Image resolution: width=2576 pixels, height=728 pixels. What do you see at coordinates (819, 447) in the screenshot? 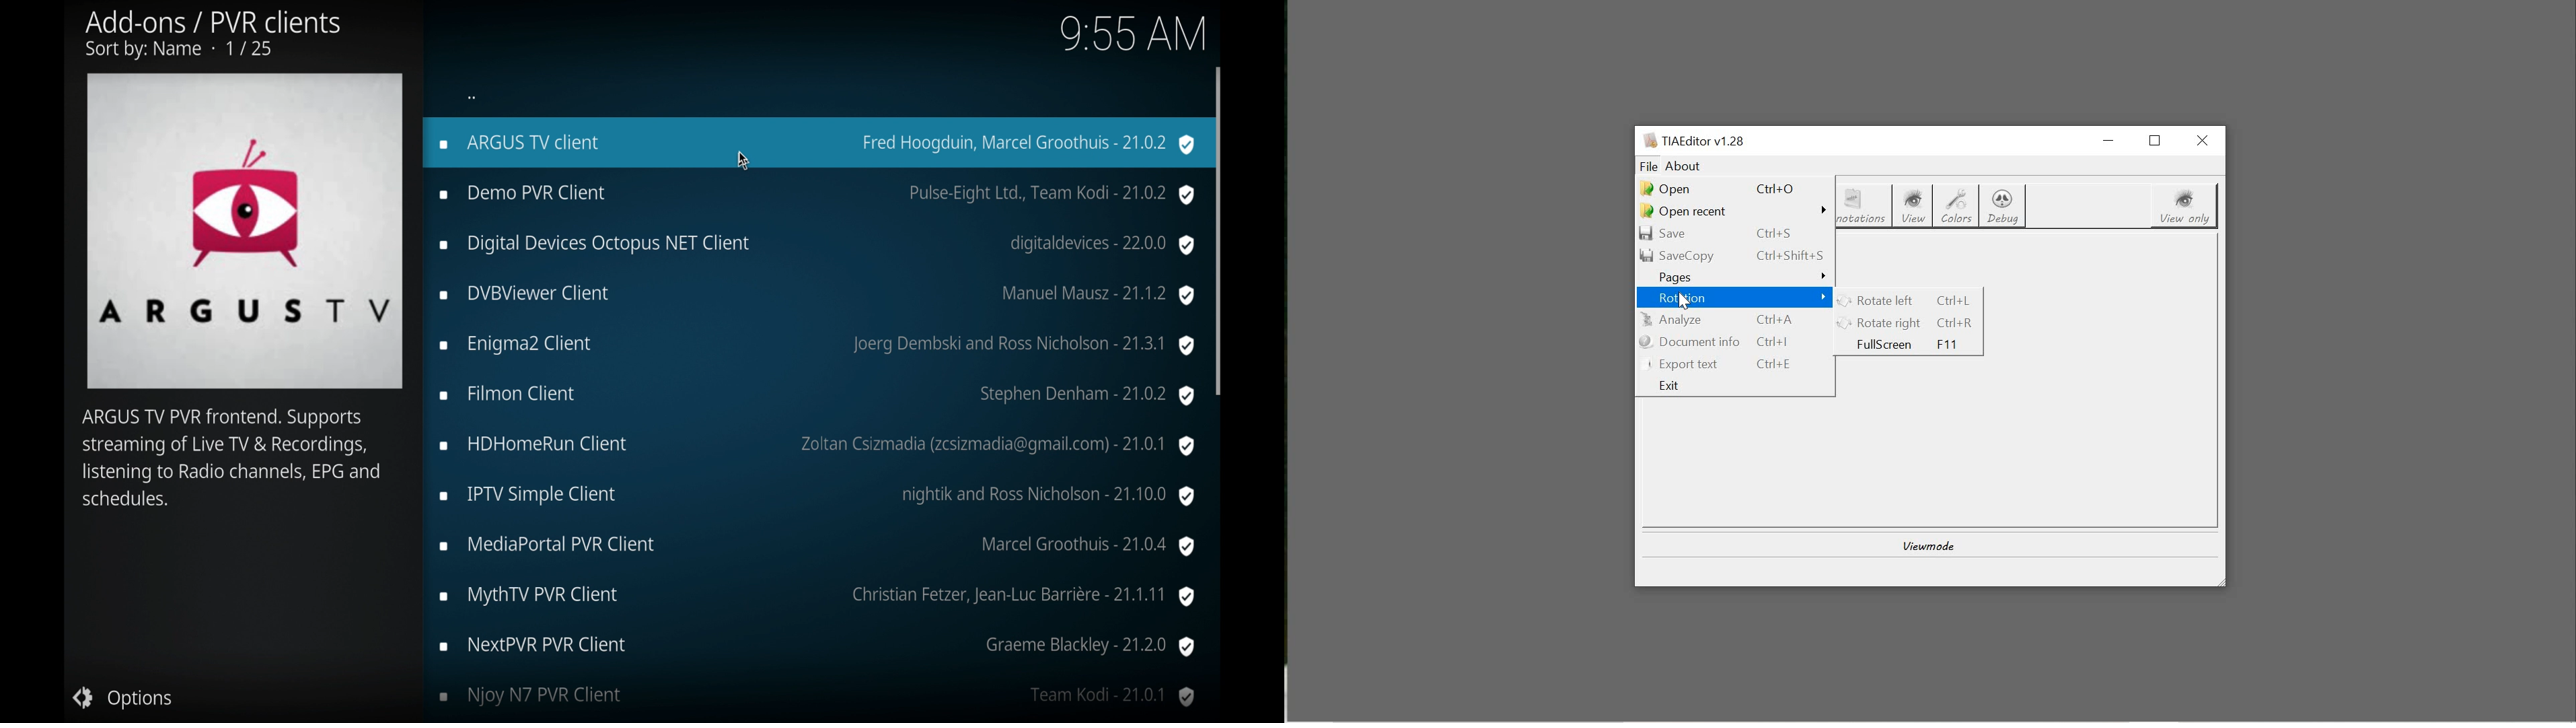
I see `hdhomerun` at bounding box center [819, 447].